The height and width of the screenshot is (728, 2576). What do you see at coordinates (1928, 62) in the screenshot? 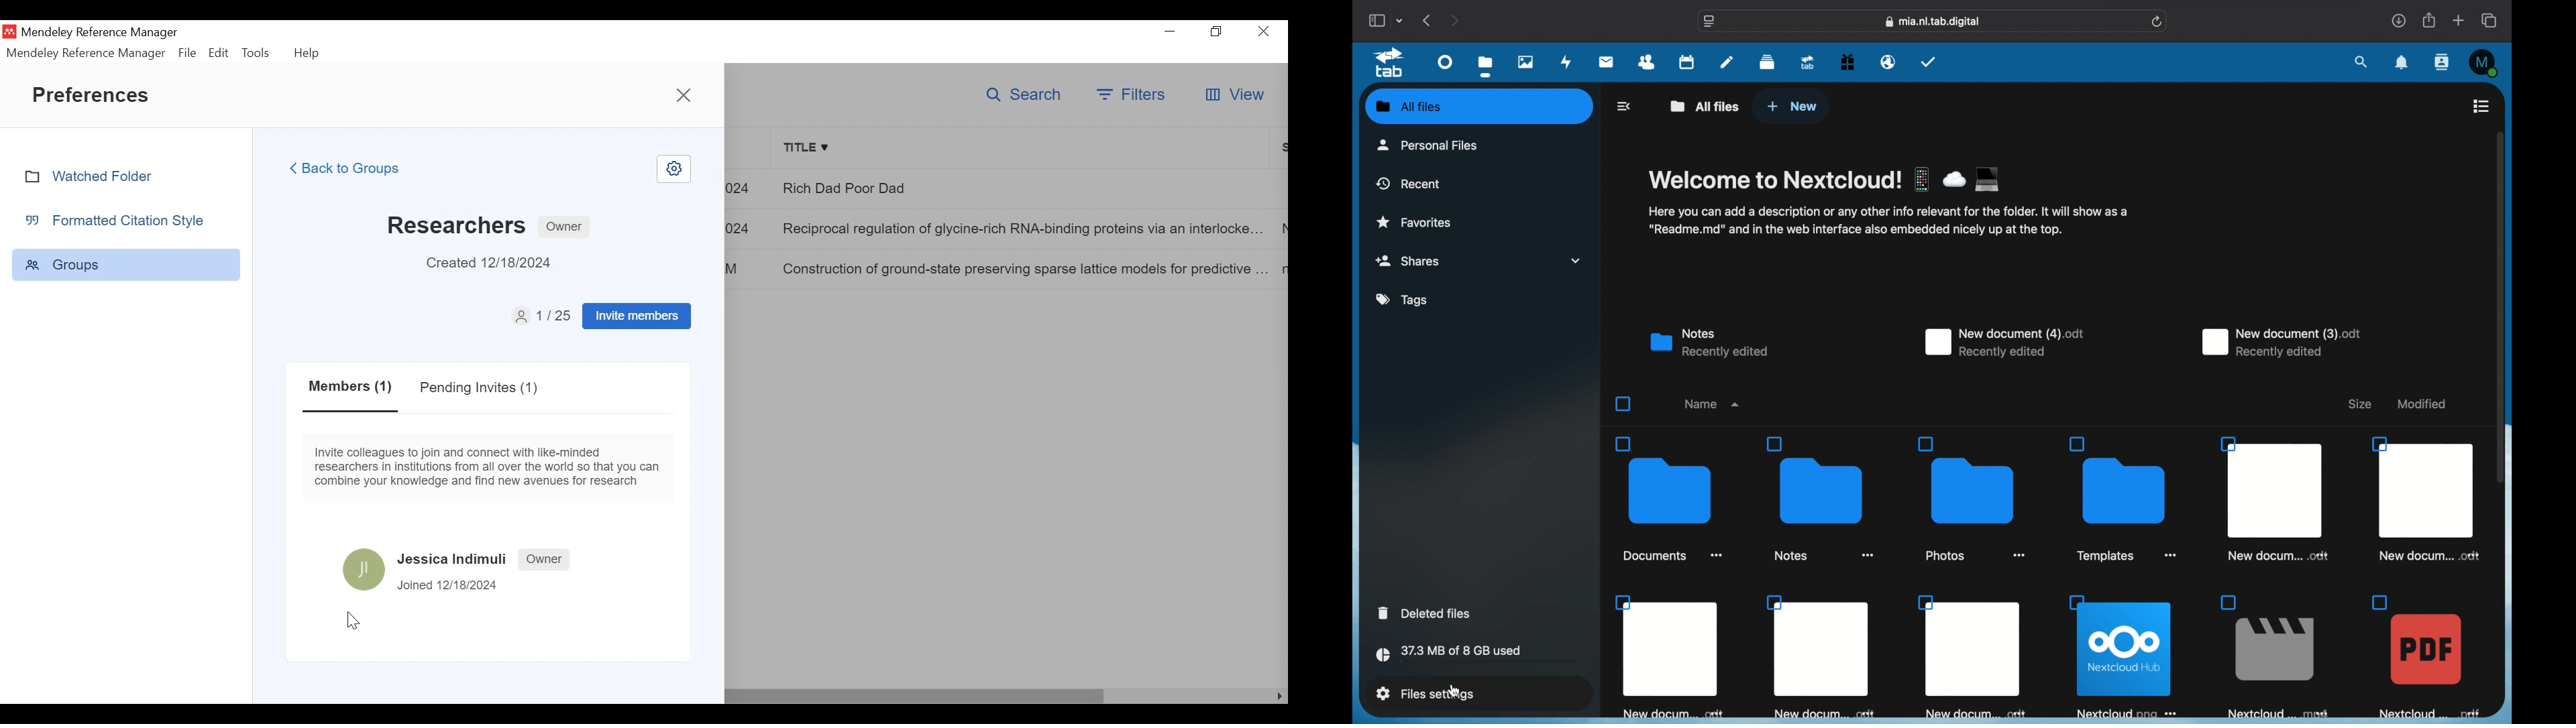
I see `tasks` at bounding box center [1928, 62].